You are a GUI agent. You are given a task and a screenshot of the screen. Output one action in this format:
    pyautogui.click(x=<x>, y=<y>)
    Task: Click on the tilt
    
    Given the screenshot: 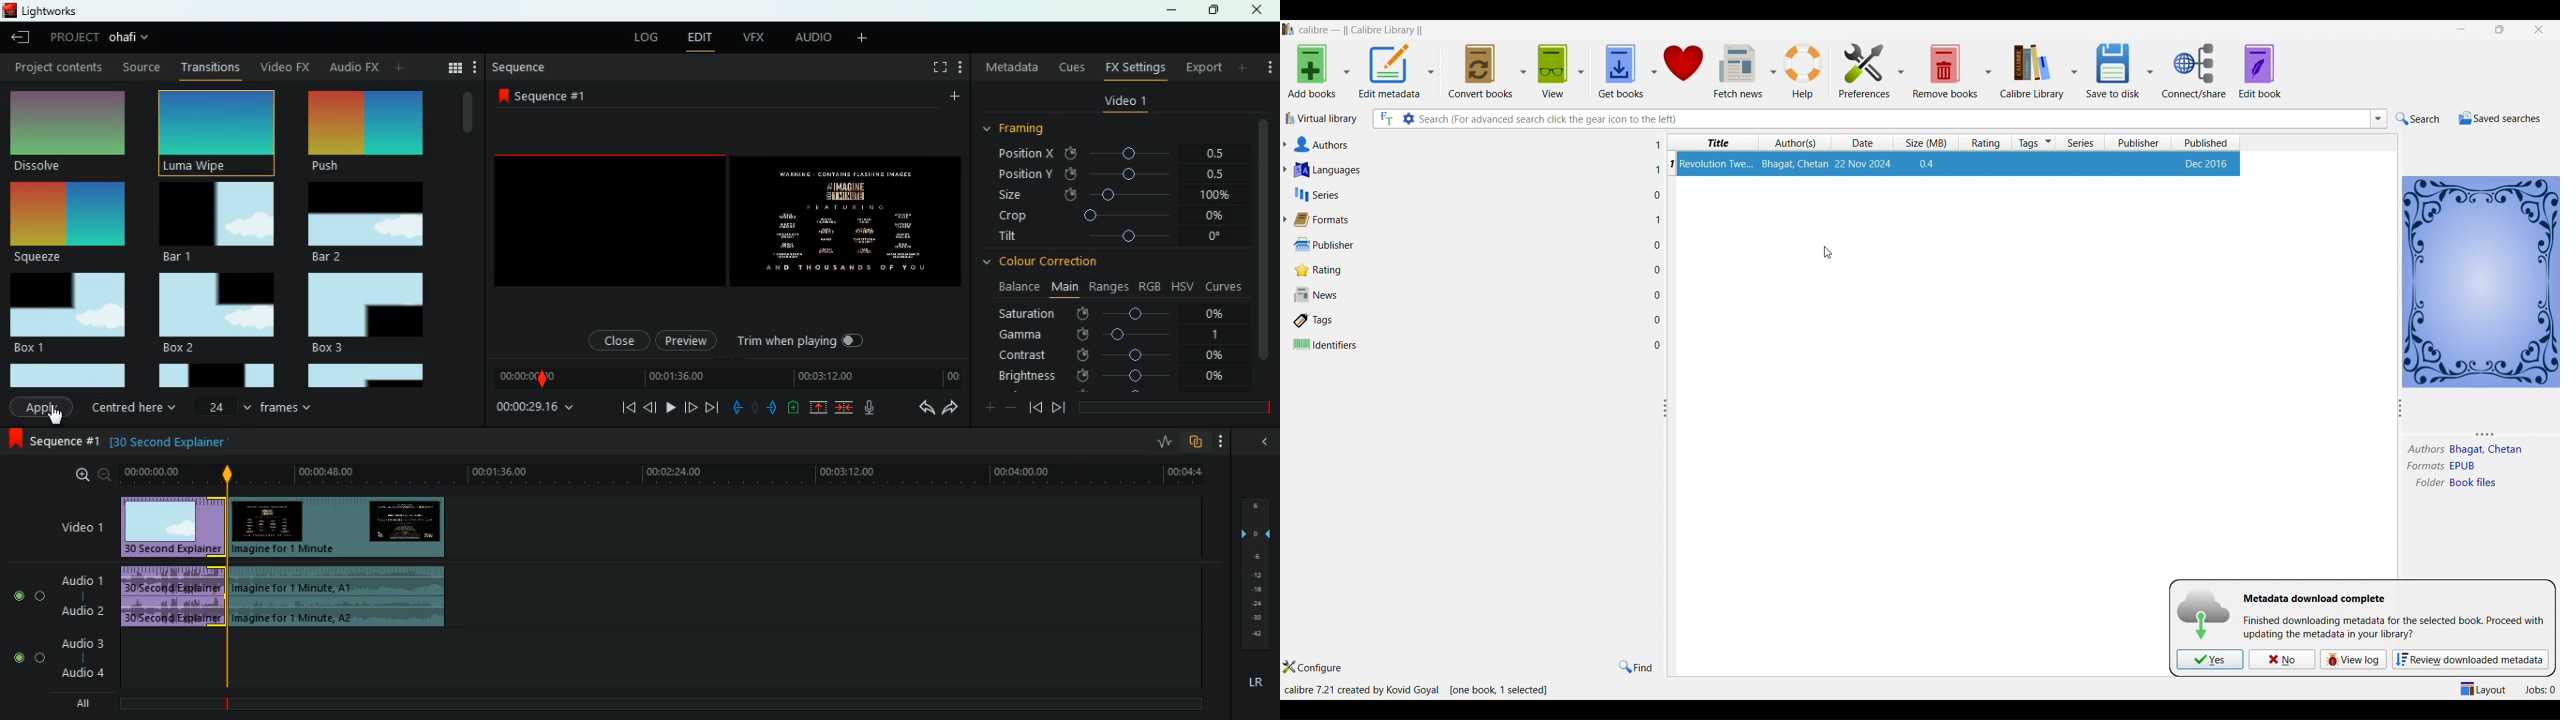 What is the action you would take?
    pyautogui.click(x=1113, y=238)
    